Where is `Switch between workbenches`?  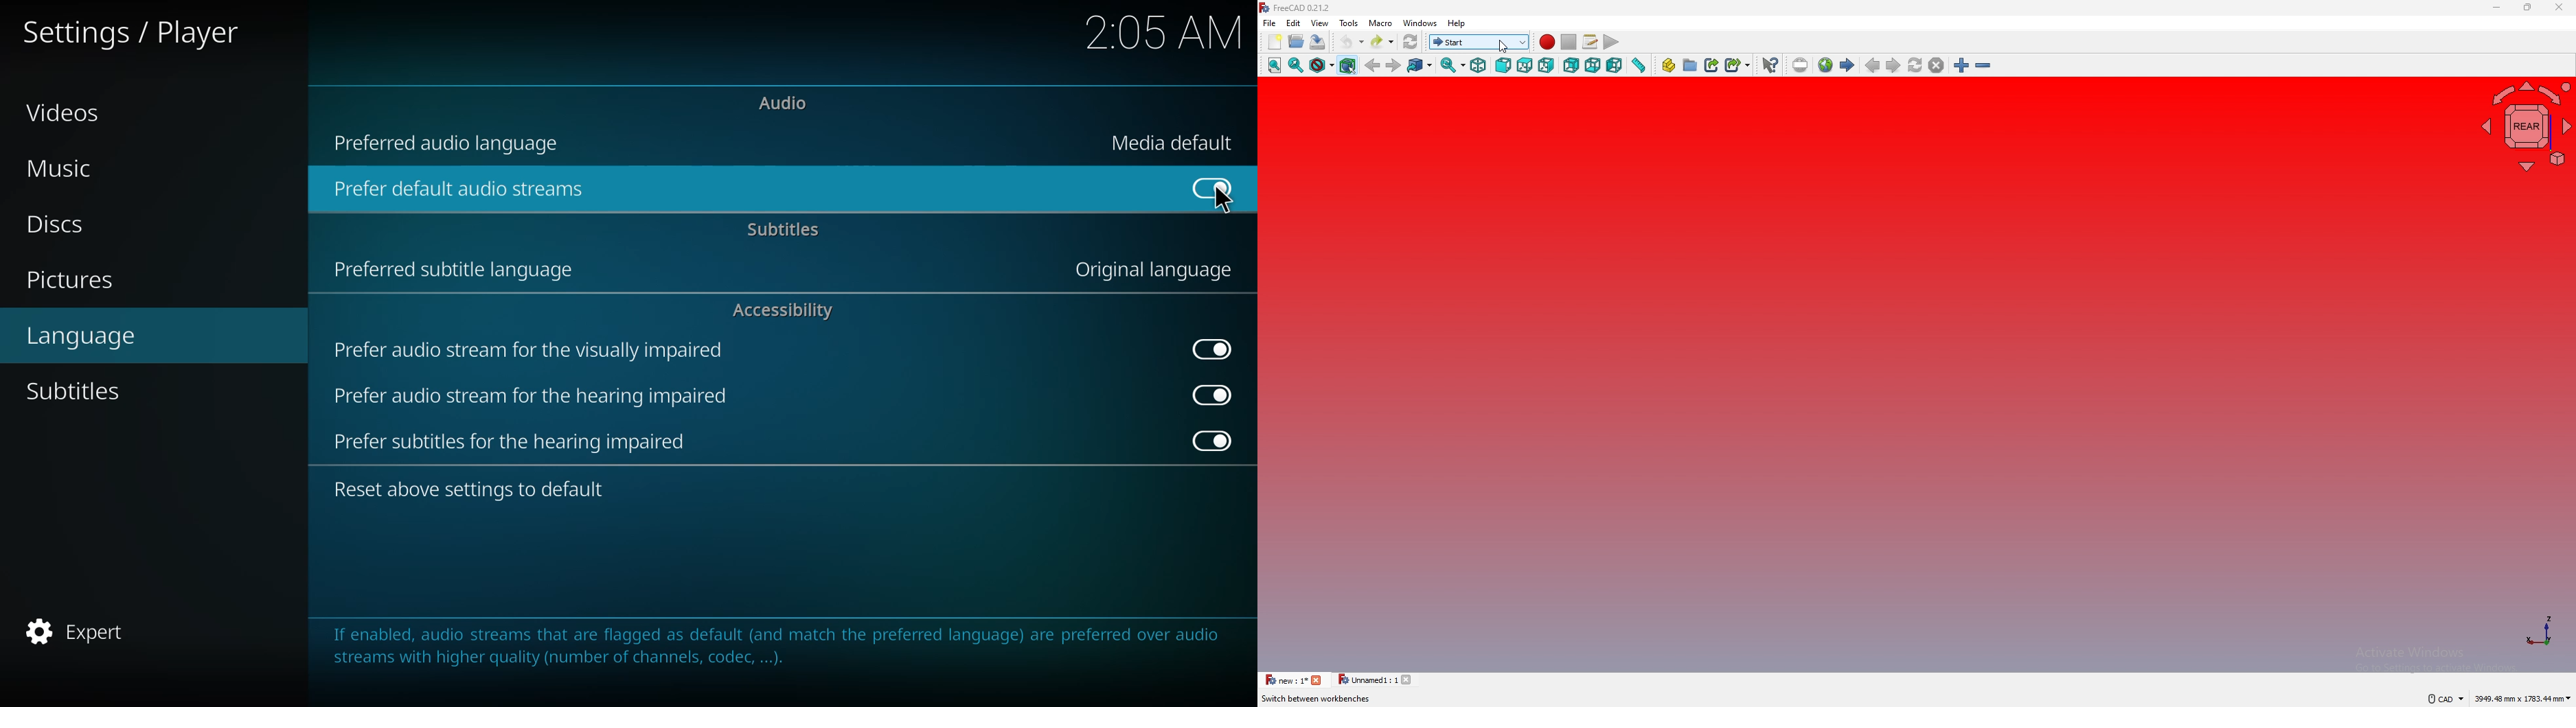
Switch between workbenches is located at coordinates (1318, 699).